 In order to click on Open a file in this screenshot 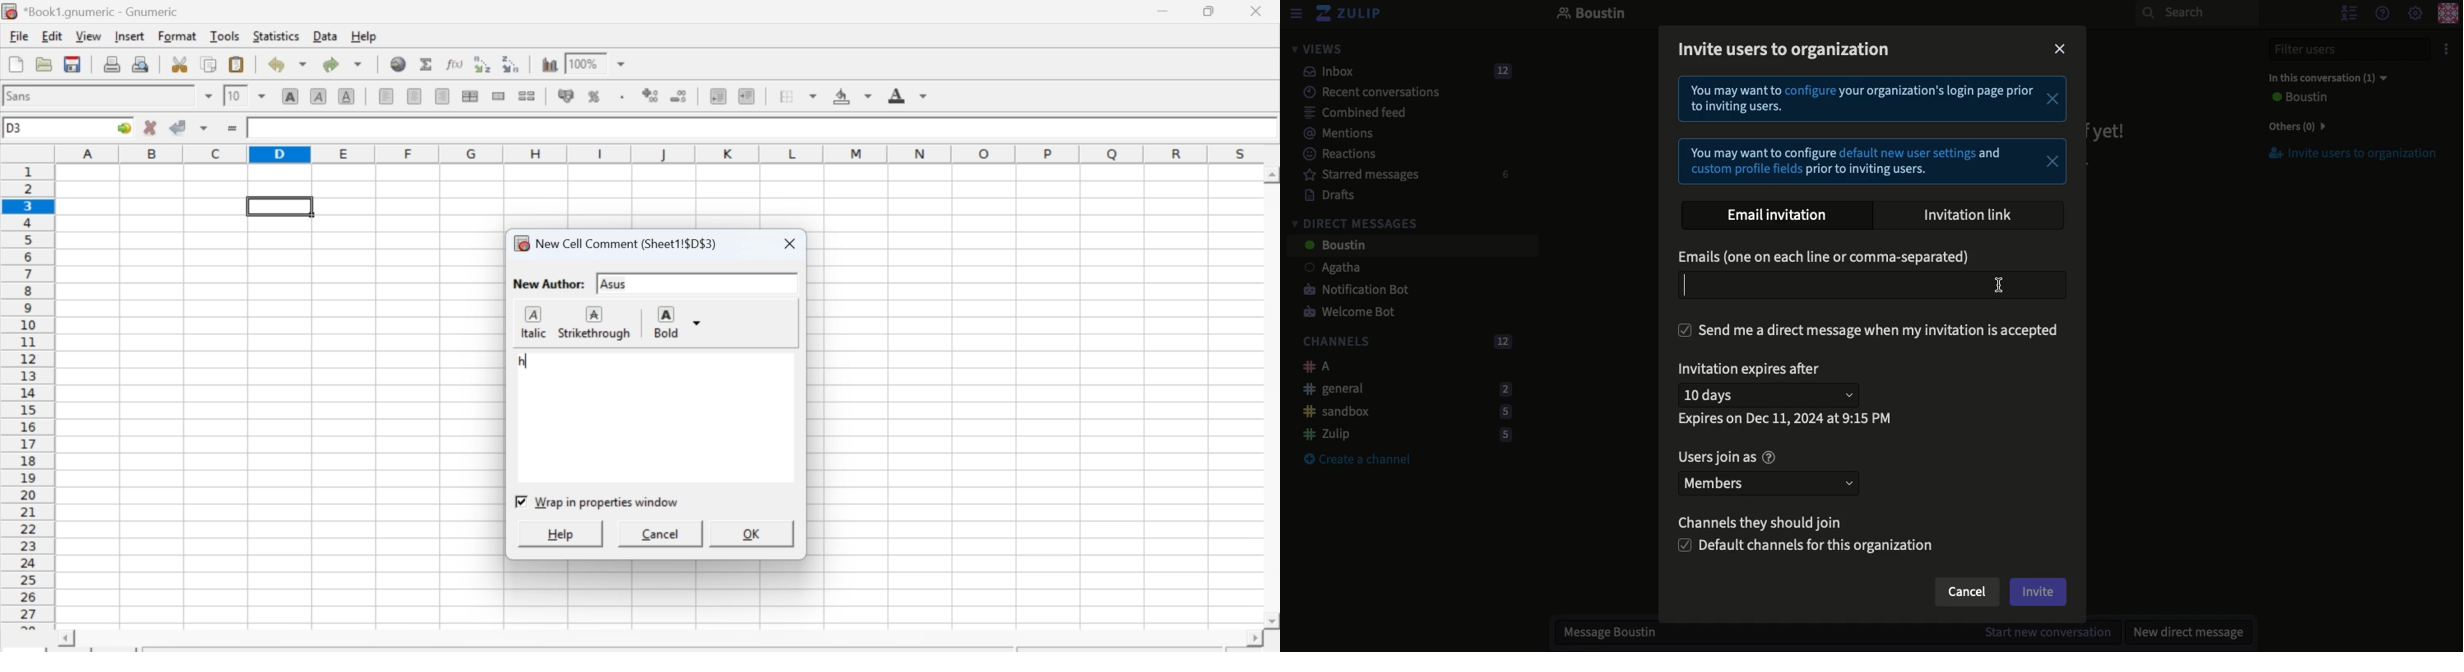, I will do `click(42, 65)`.